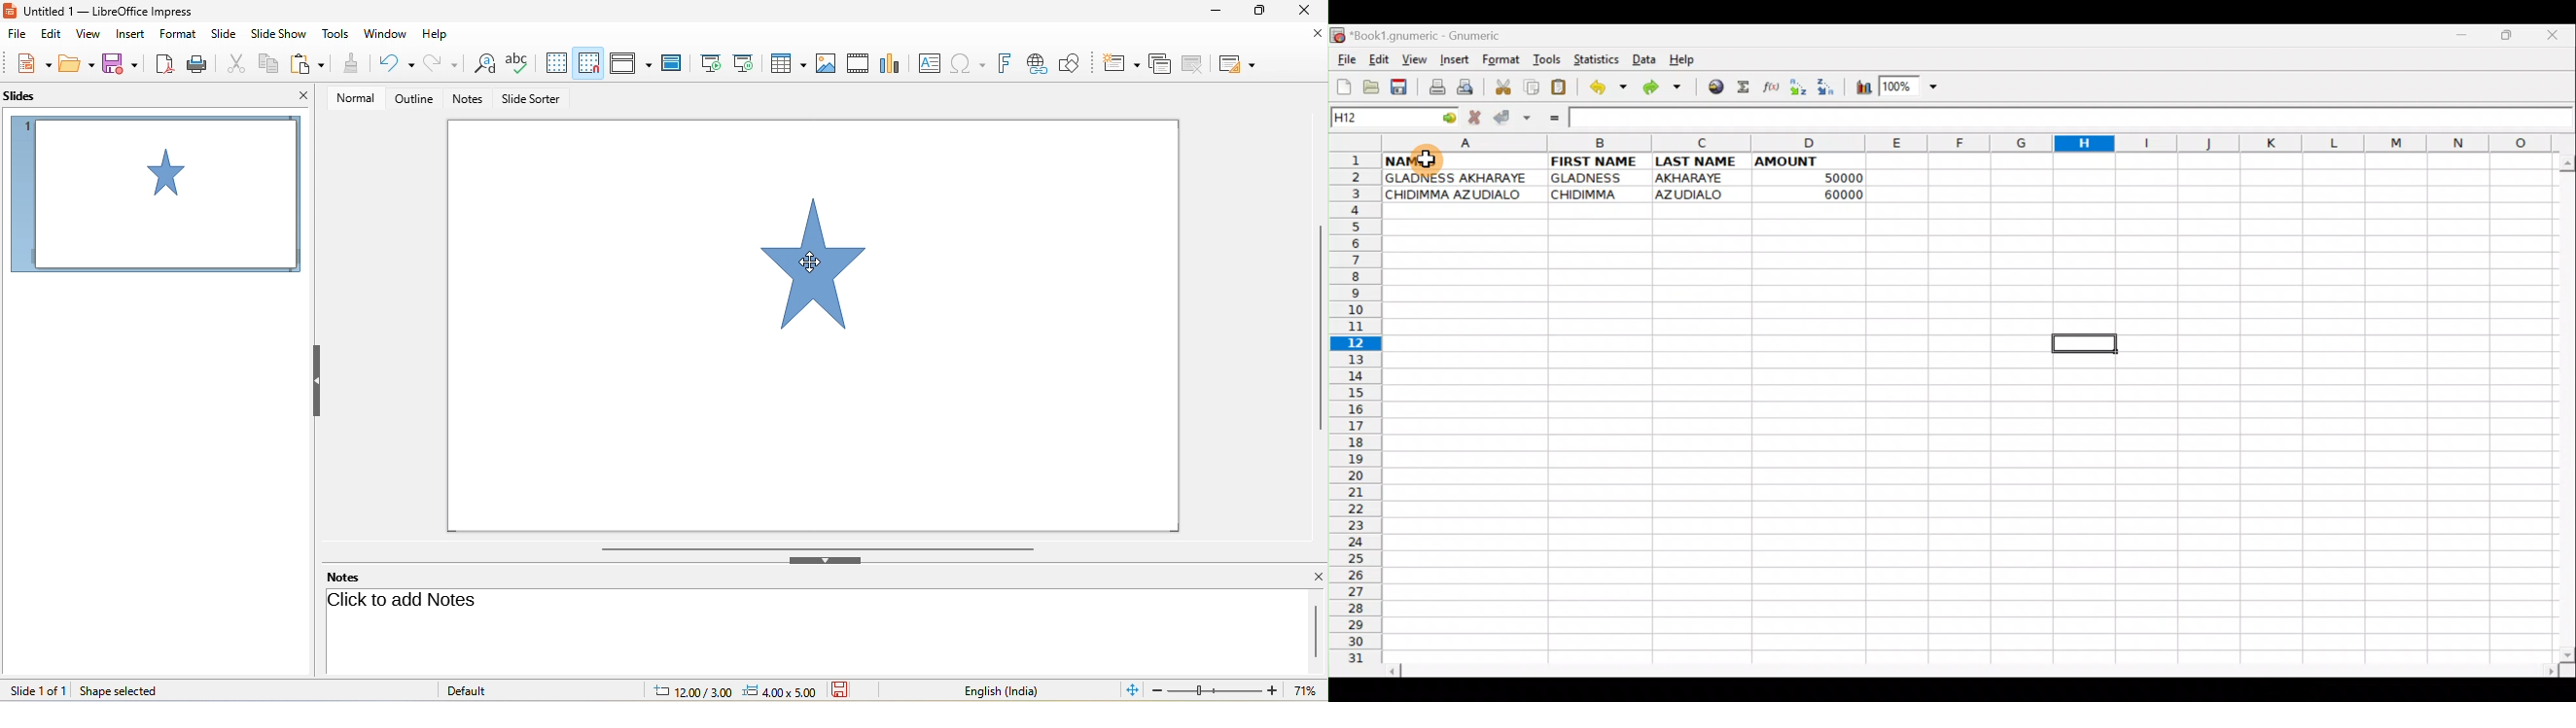 The width and height of the screenshot is (2576, 728). Describe the element at coordinates (359, 101) in the screenshot. I see `normal` at that location.